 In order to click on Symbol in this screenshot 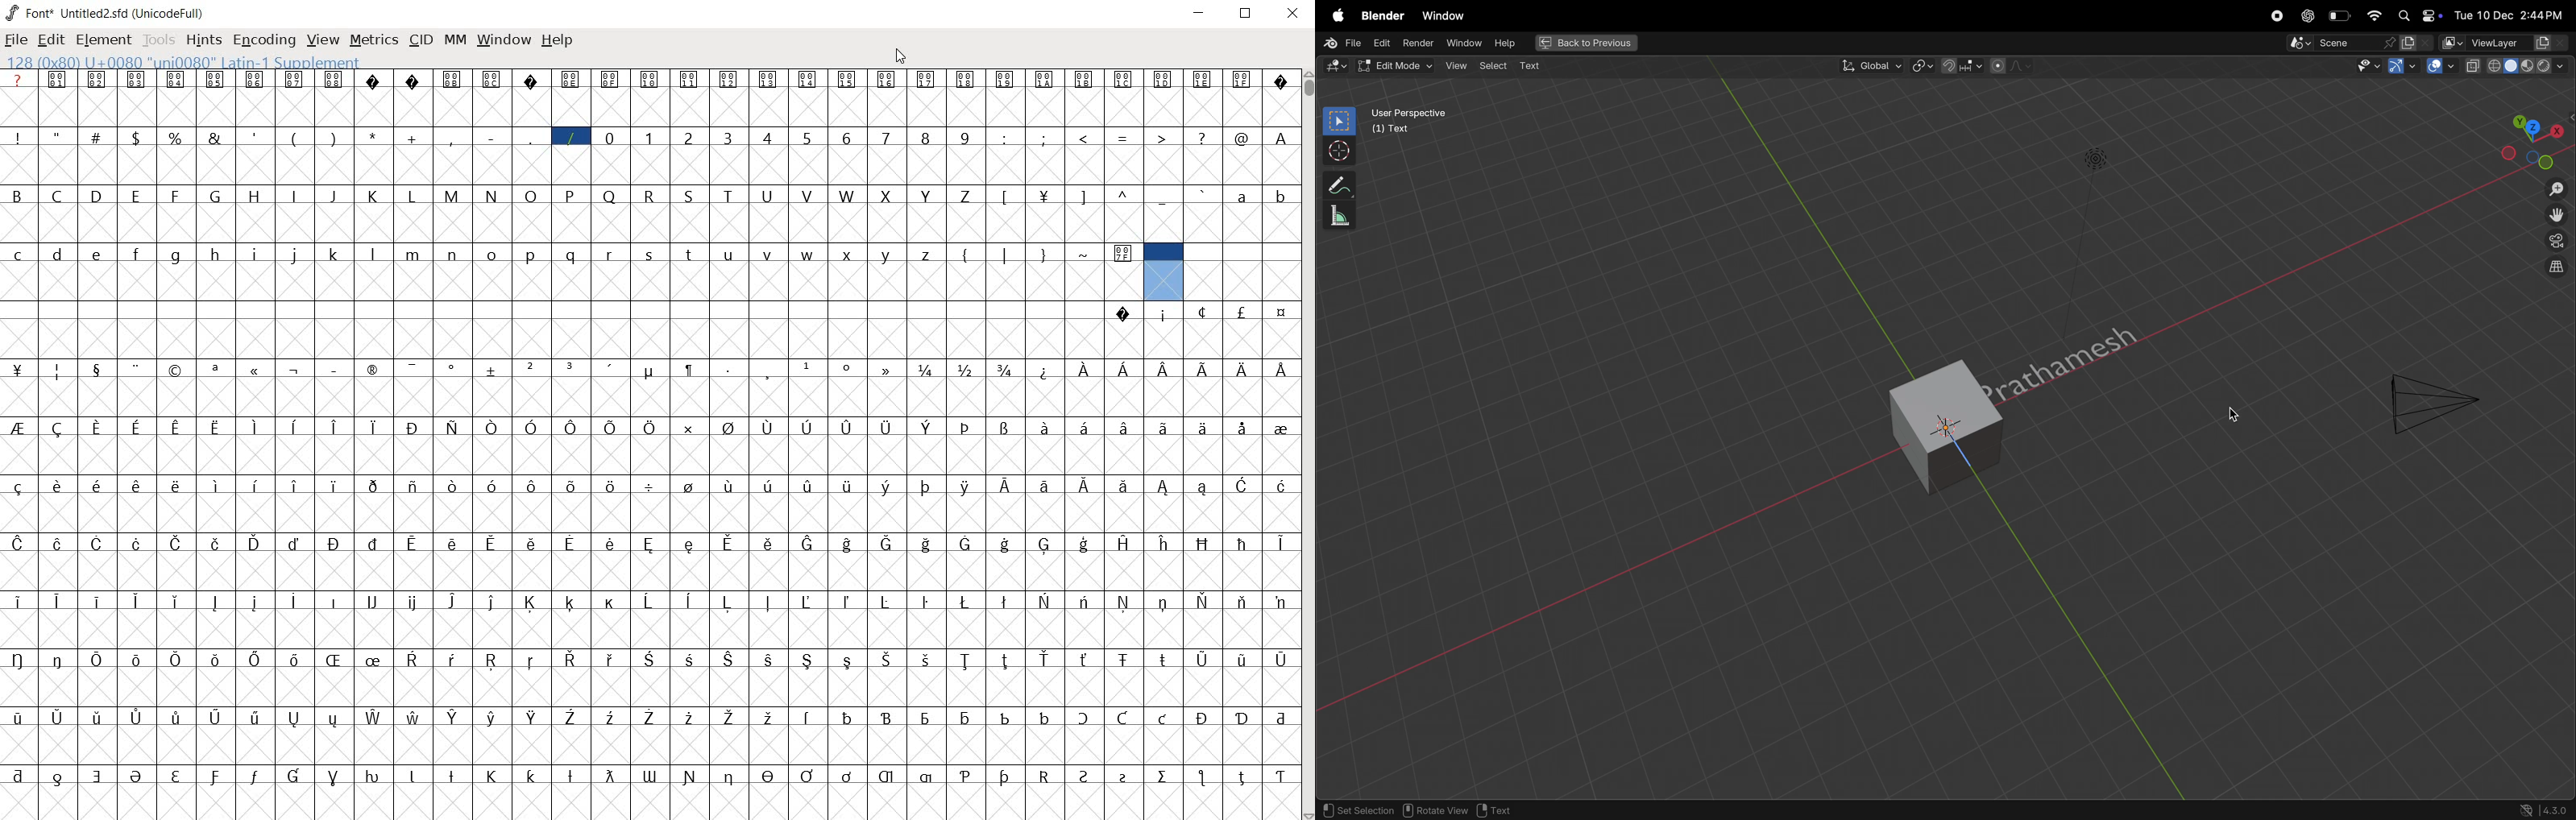, I will do `click(809, 776)`.